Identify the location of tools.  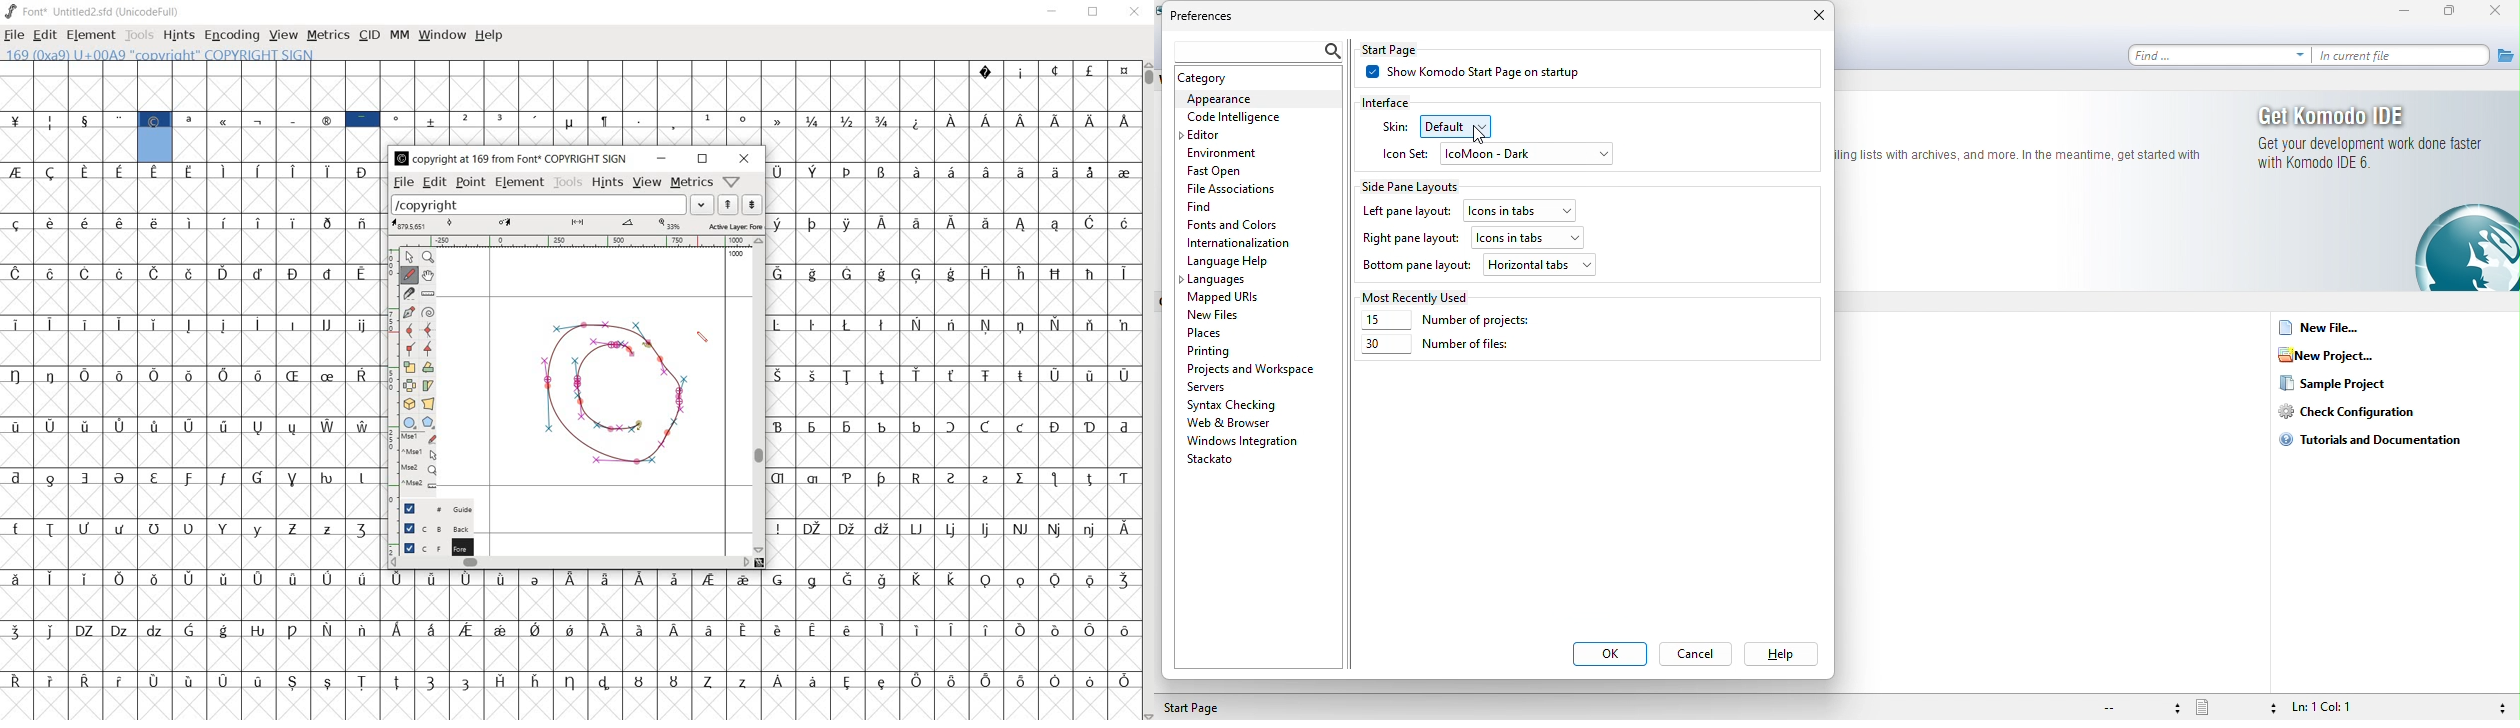
(567, 182).